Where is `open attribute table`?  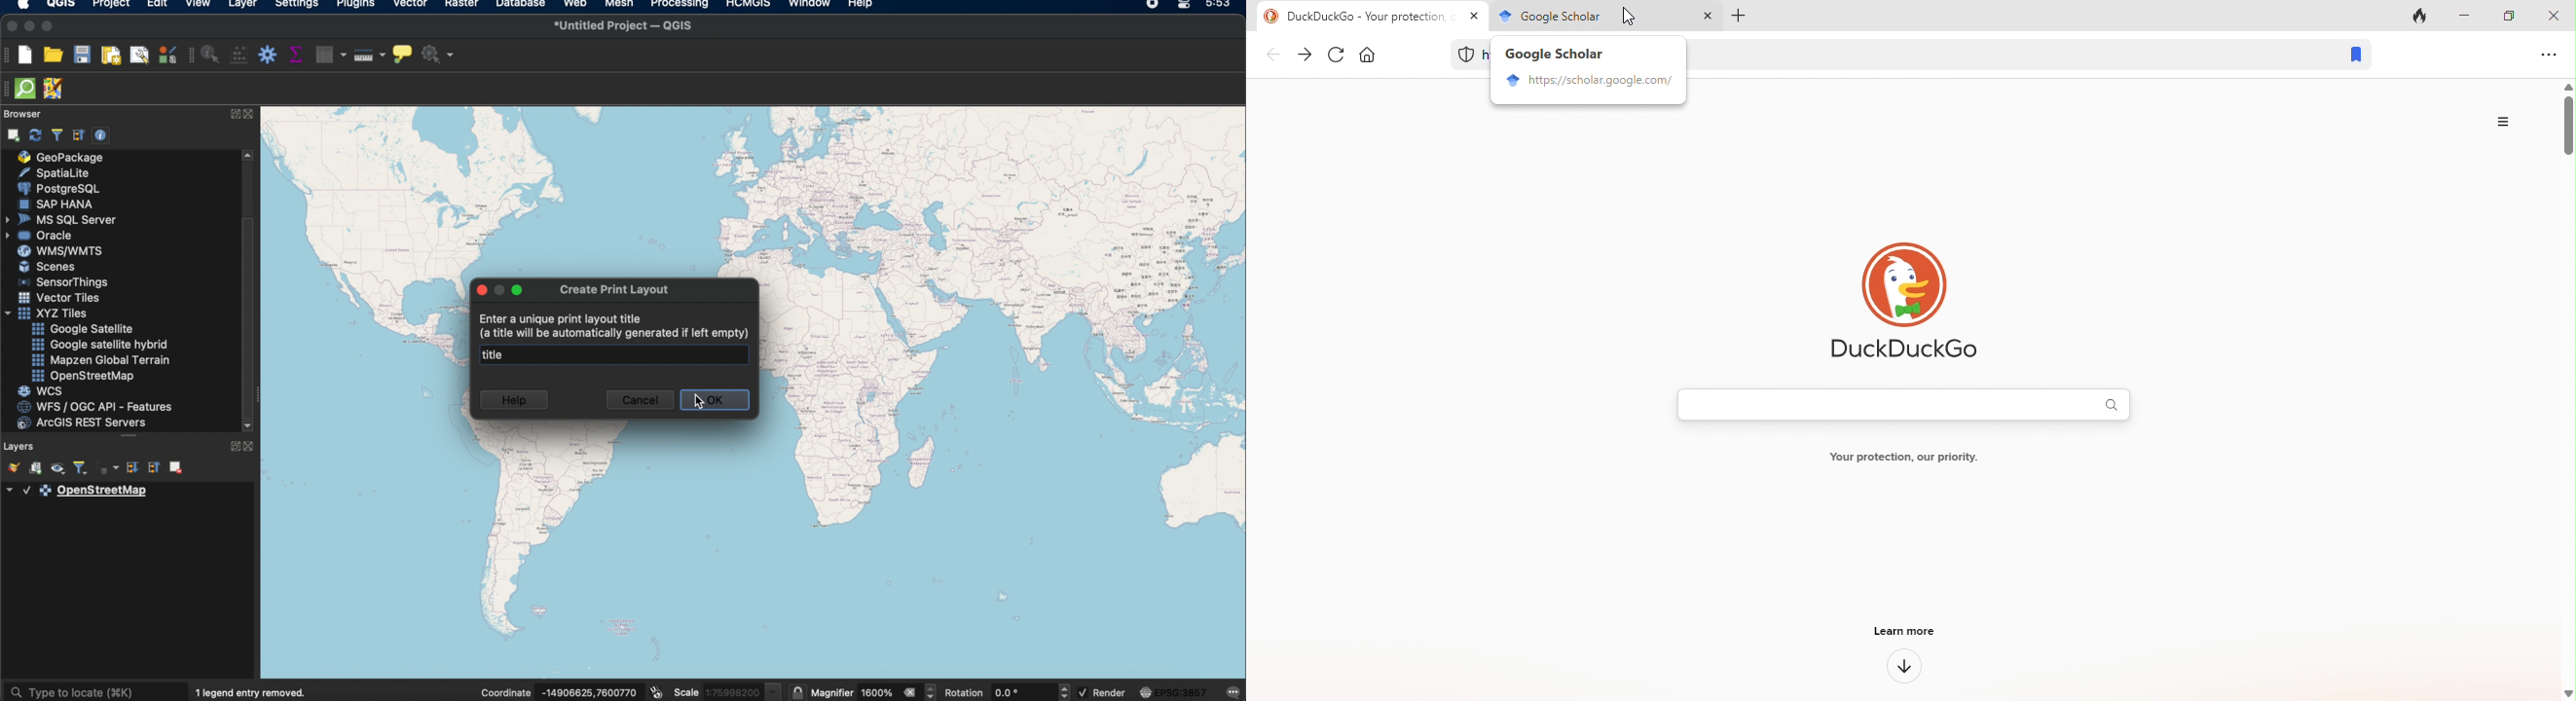 open attribute table is located at coordinates (330, 55).